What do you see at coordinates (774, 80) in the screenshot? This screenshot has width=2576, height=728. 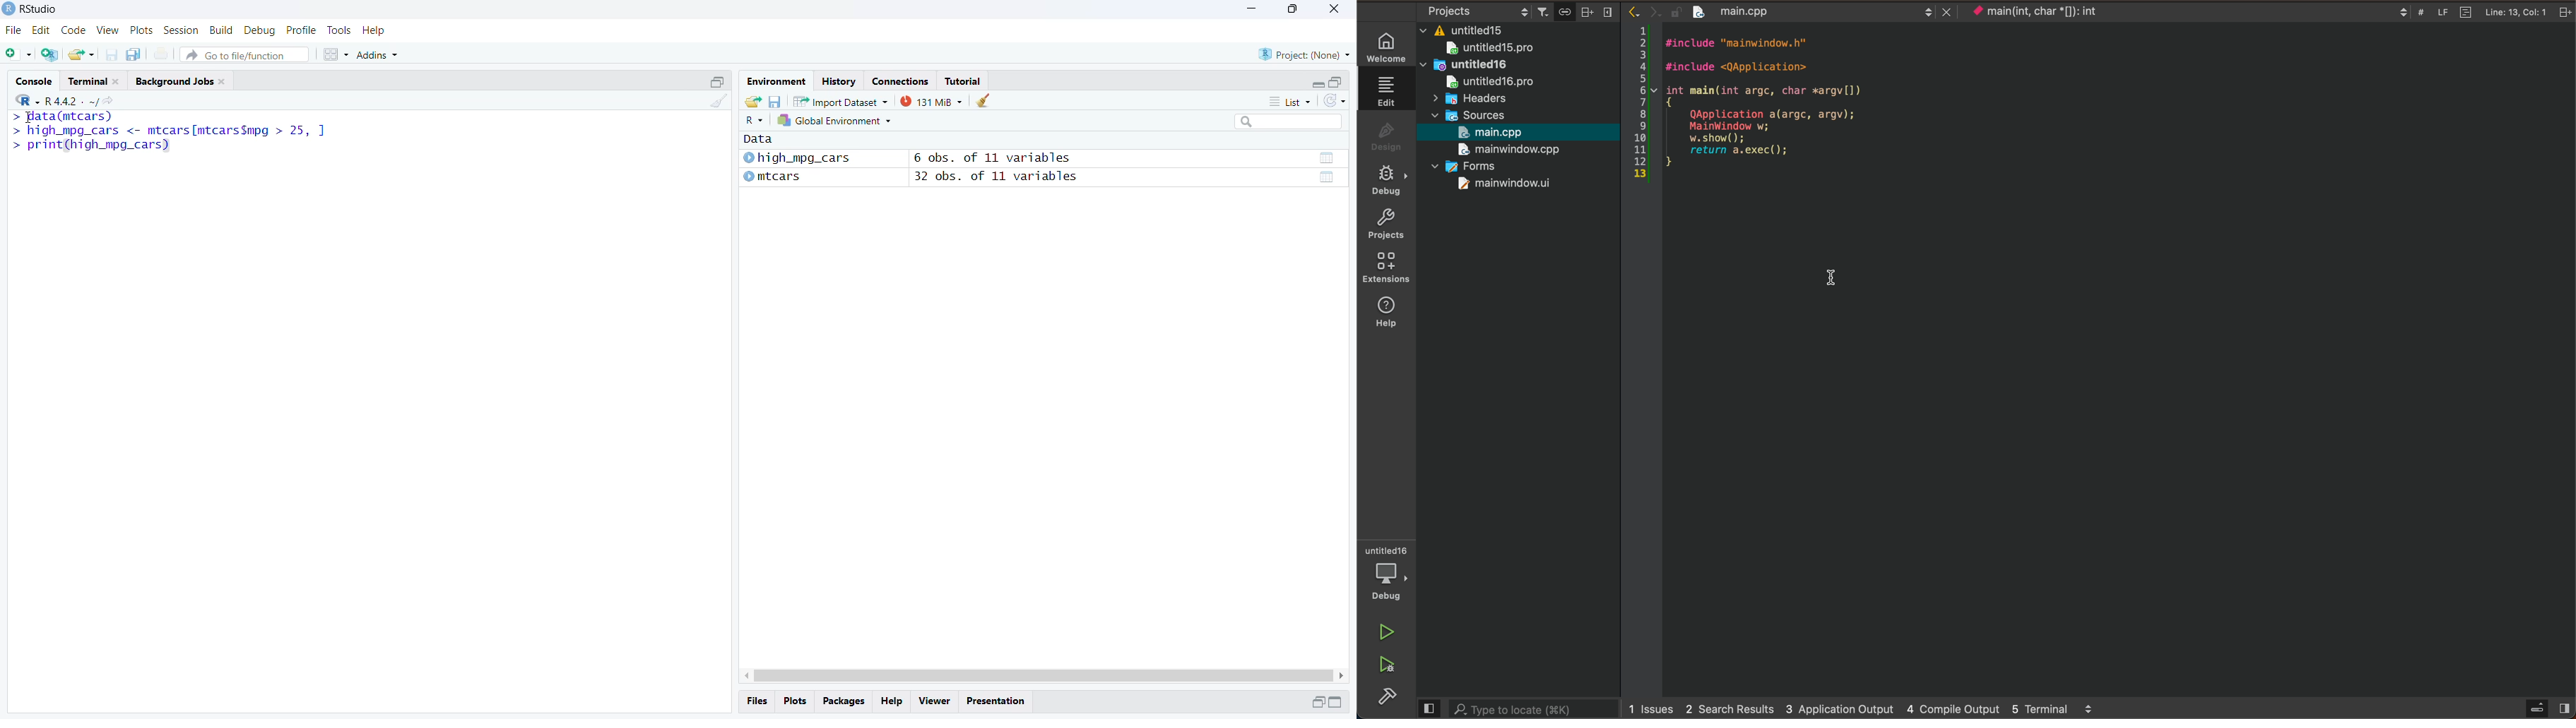 I see `Environment` at bounding box center [774, 80].